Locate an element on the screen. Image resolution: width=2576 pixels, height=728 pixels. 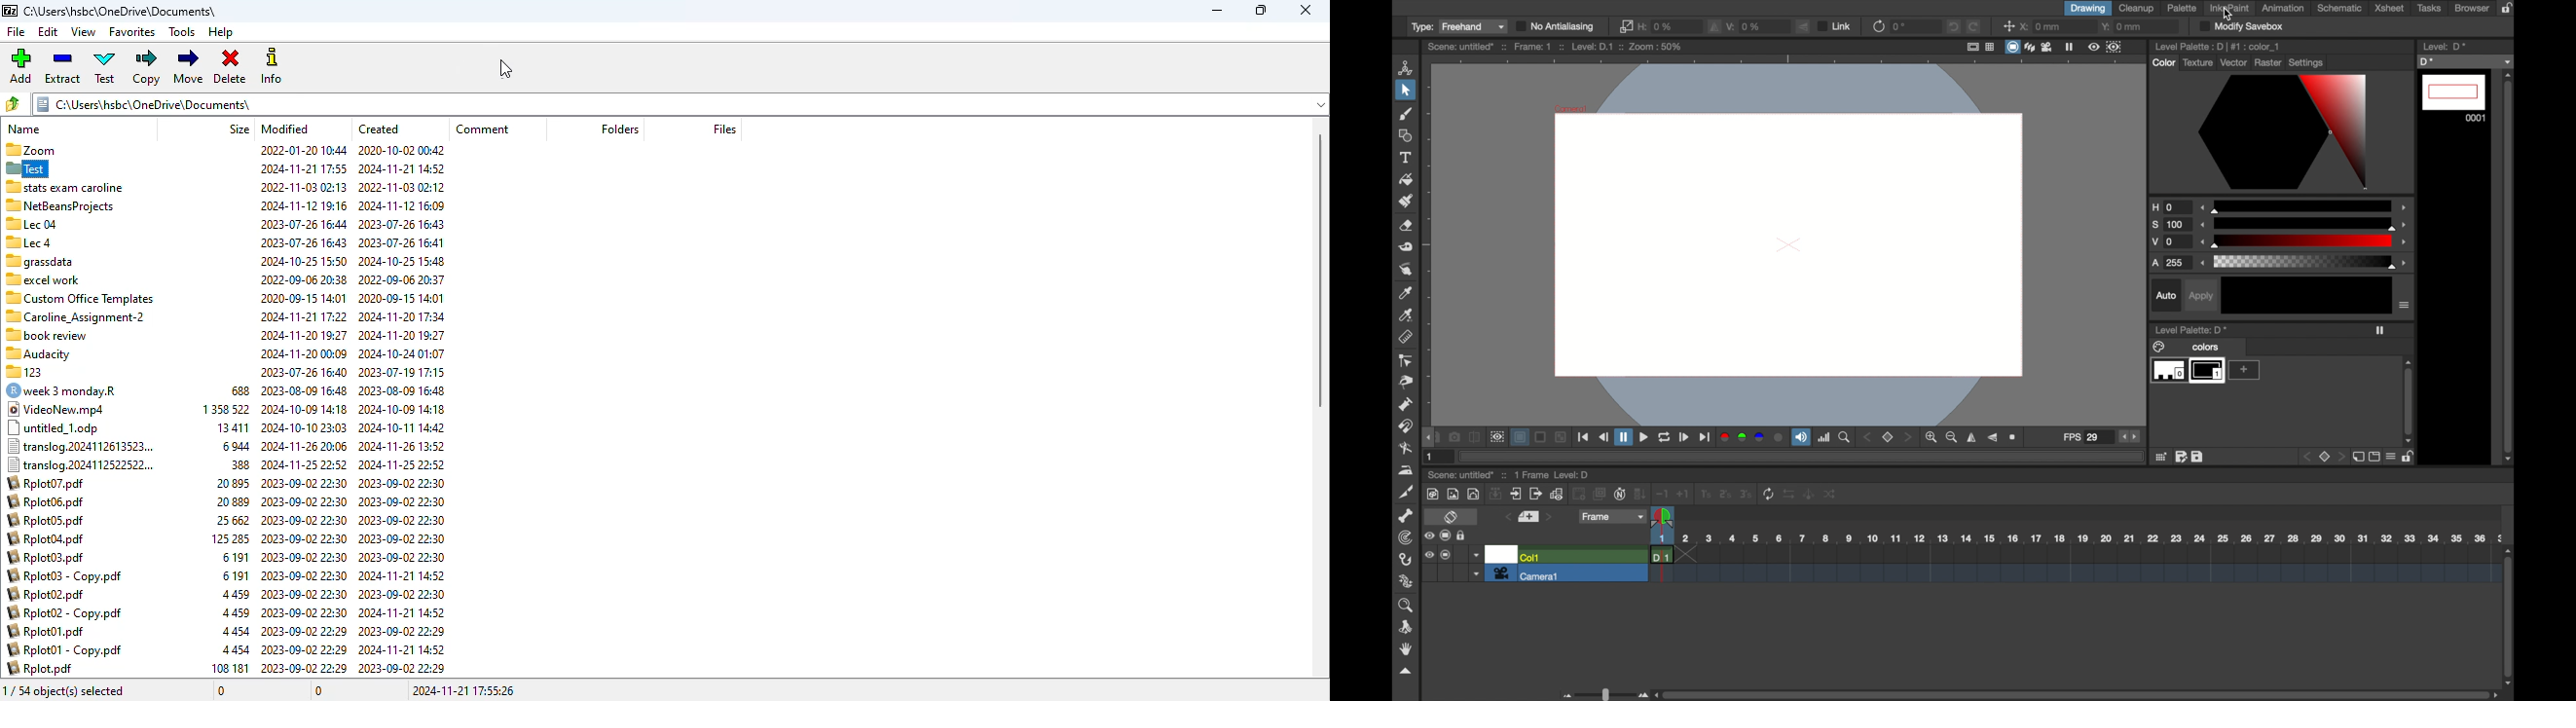
2024-11-12 19:16 is located at coordinates (305, 205).